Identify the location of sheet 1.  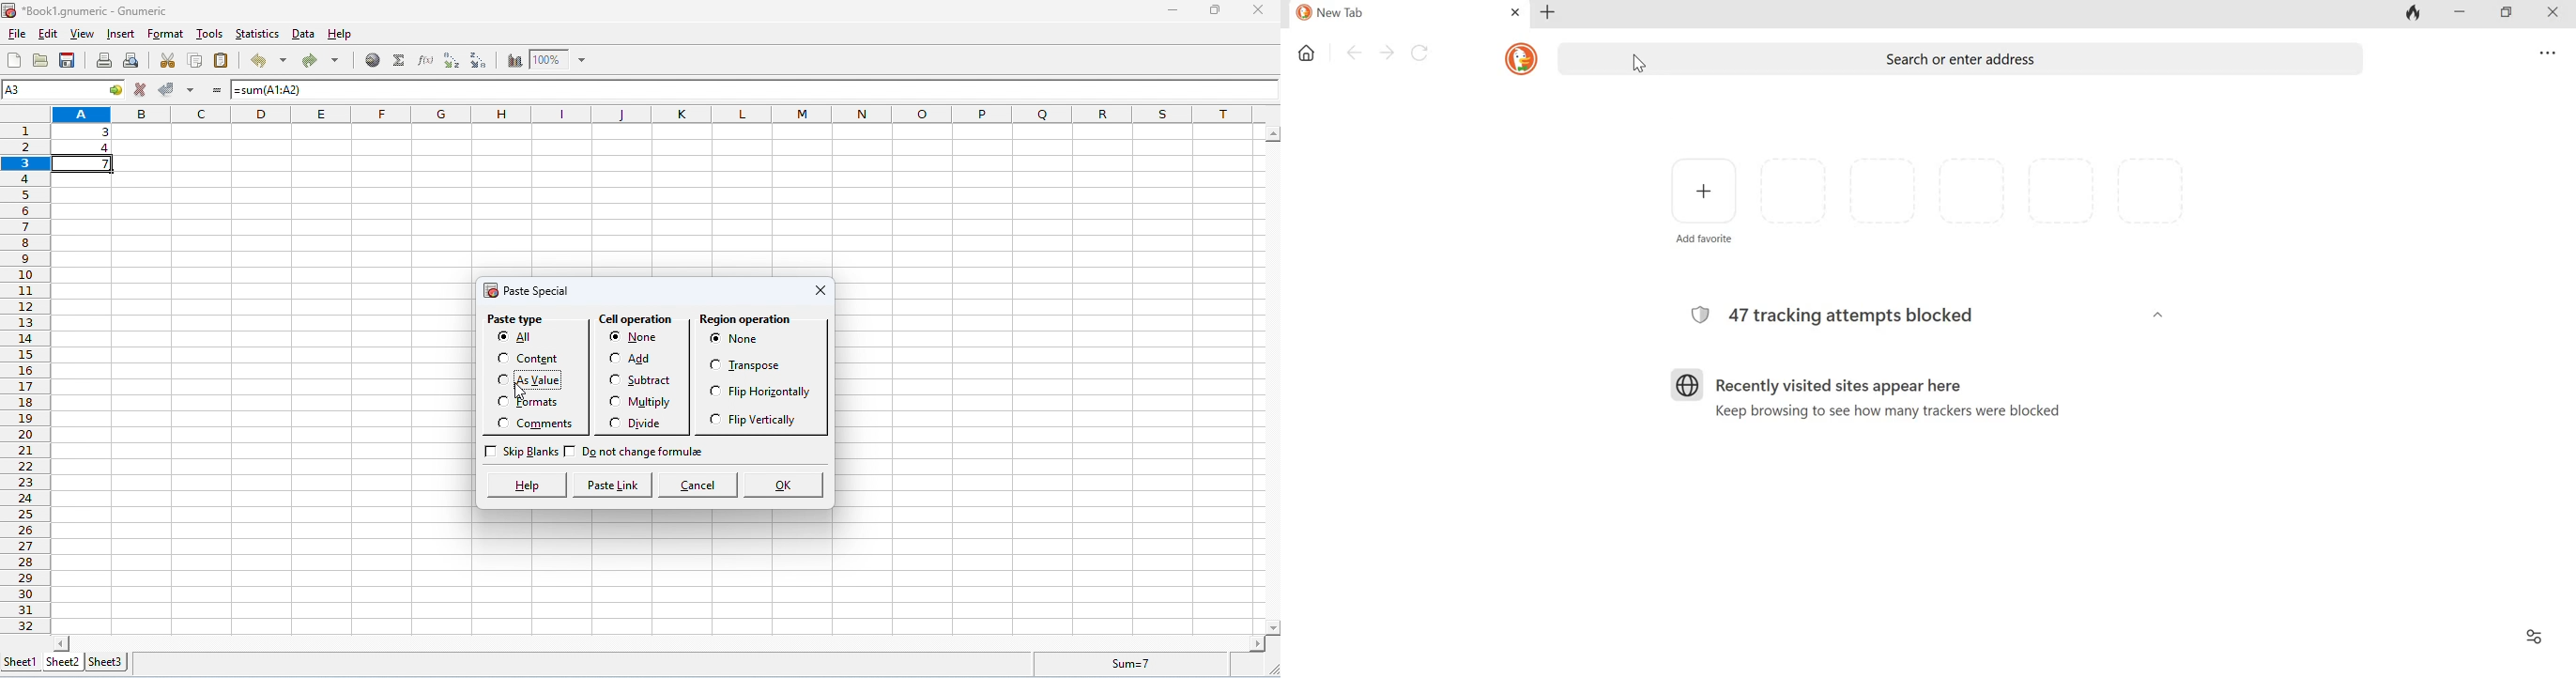
(19, 660).